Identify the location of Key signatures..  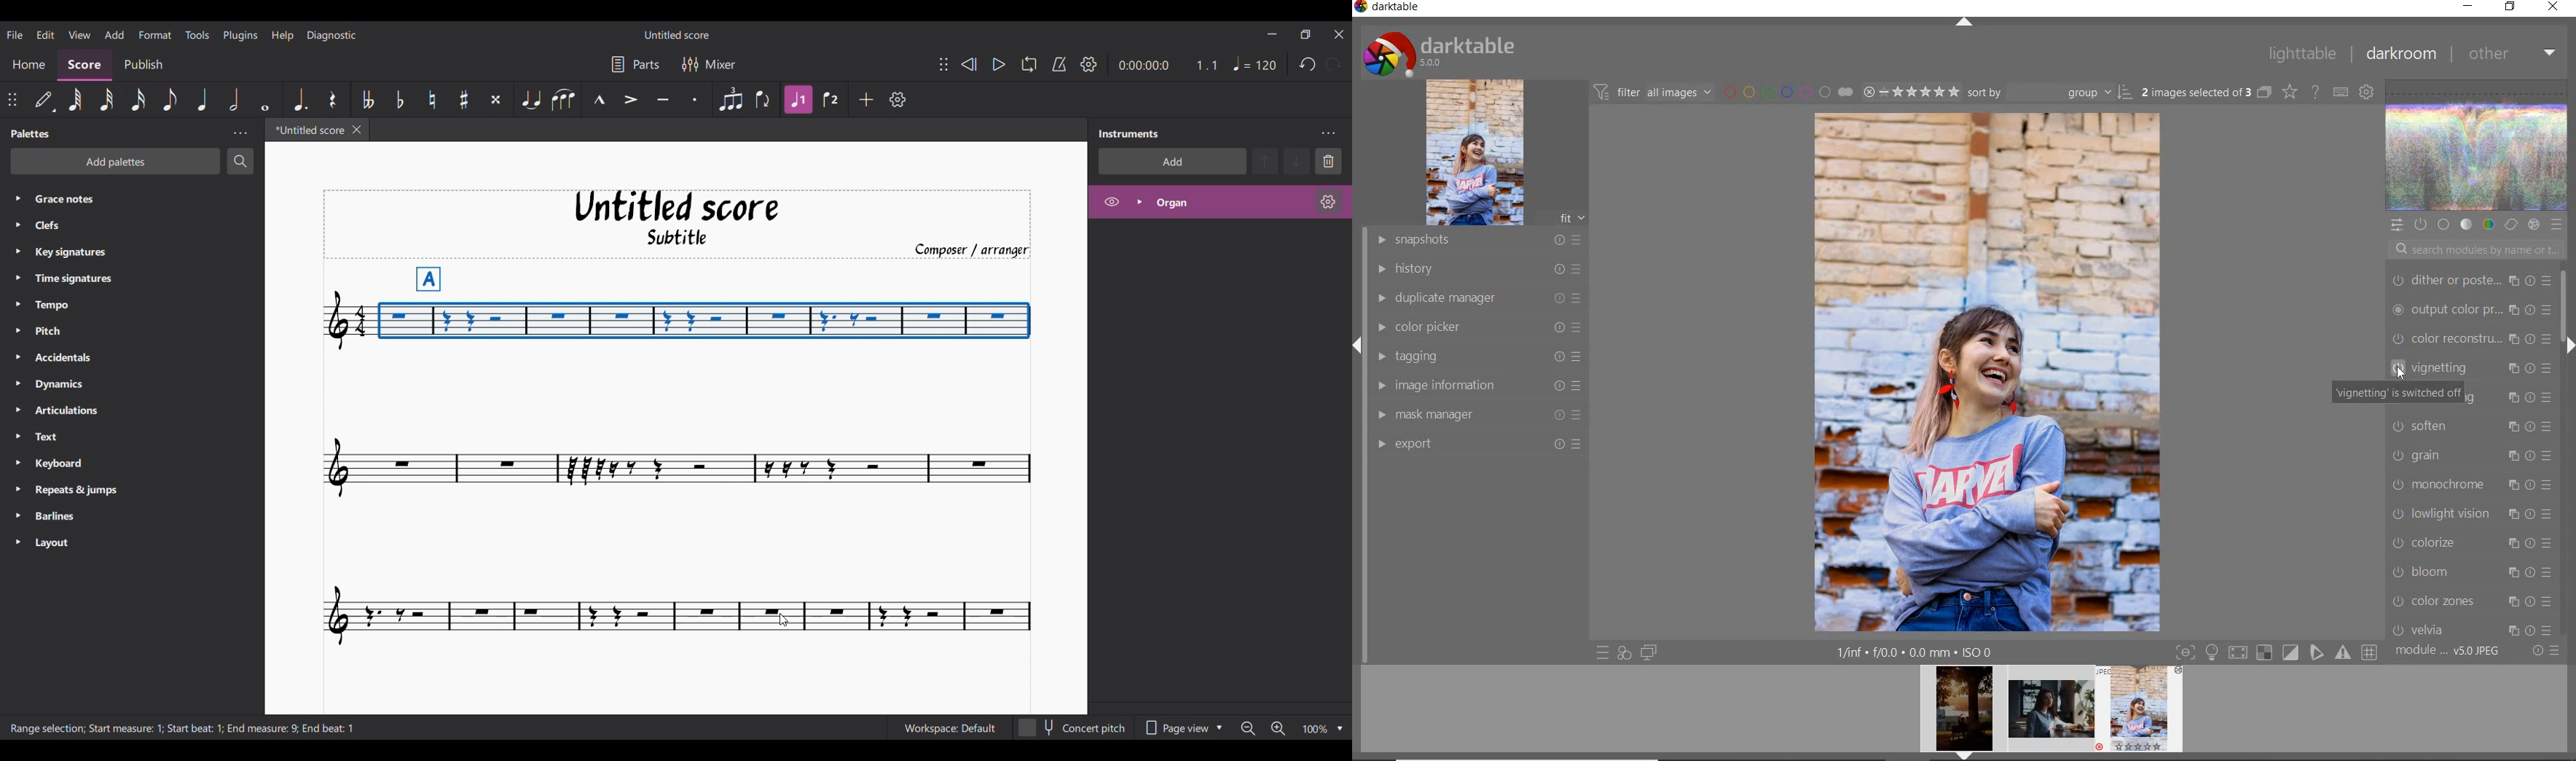
(82, 254).